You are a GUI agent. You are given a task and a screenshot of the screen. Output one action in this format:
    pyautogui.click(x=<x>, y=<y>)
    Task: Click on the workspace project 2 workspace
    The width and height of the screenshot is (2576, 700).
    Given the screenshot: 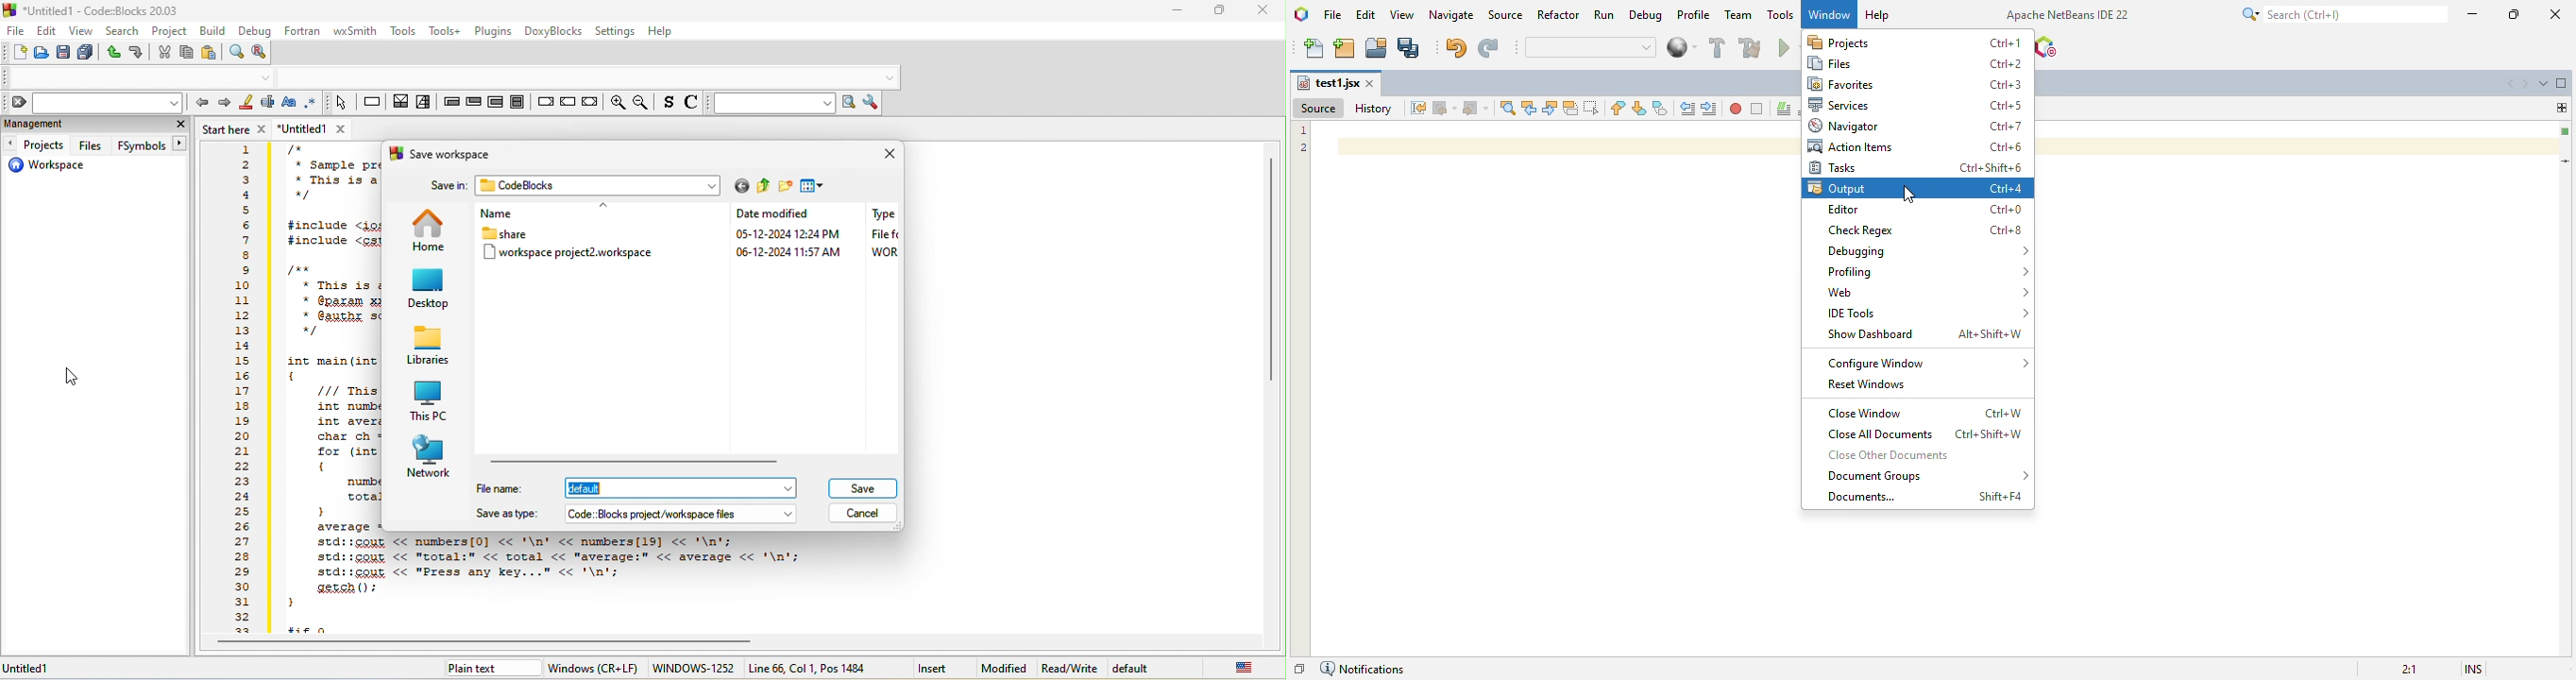 What is the action you would take?
    pyautogui.click(x=573, y=255)
    